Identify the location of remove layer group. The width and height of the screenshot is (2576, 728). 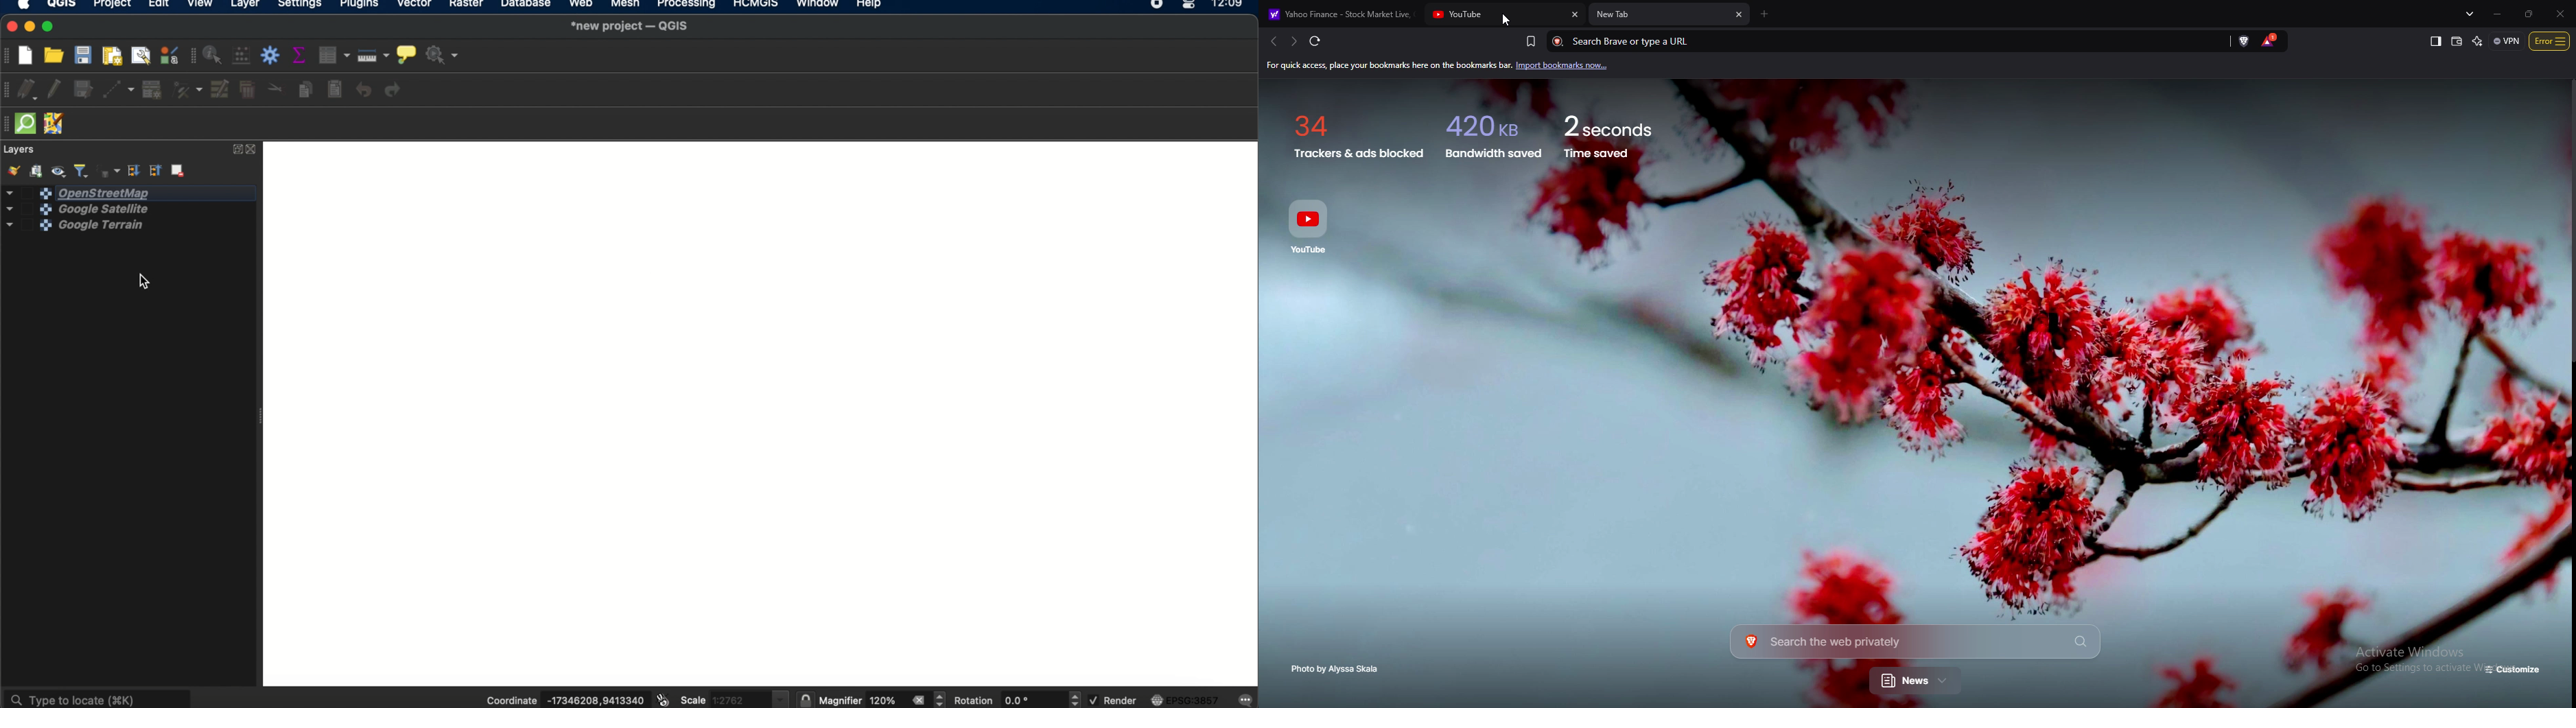
(180, 172).